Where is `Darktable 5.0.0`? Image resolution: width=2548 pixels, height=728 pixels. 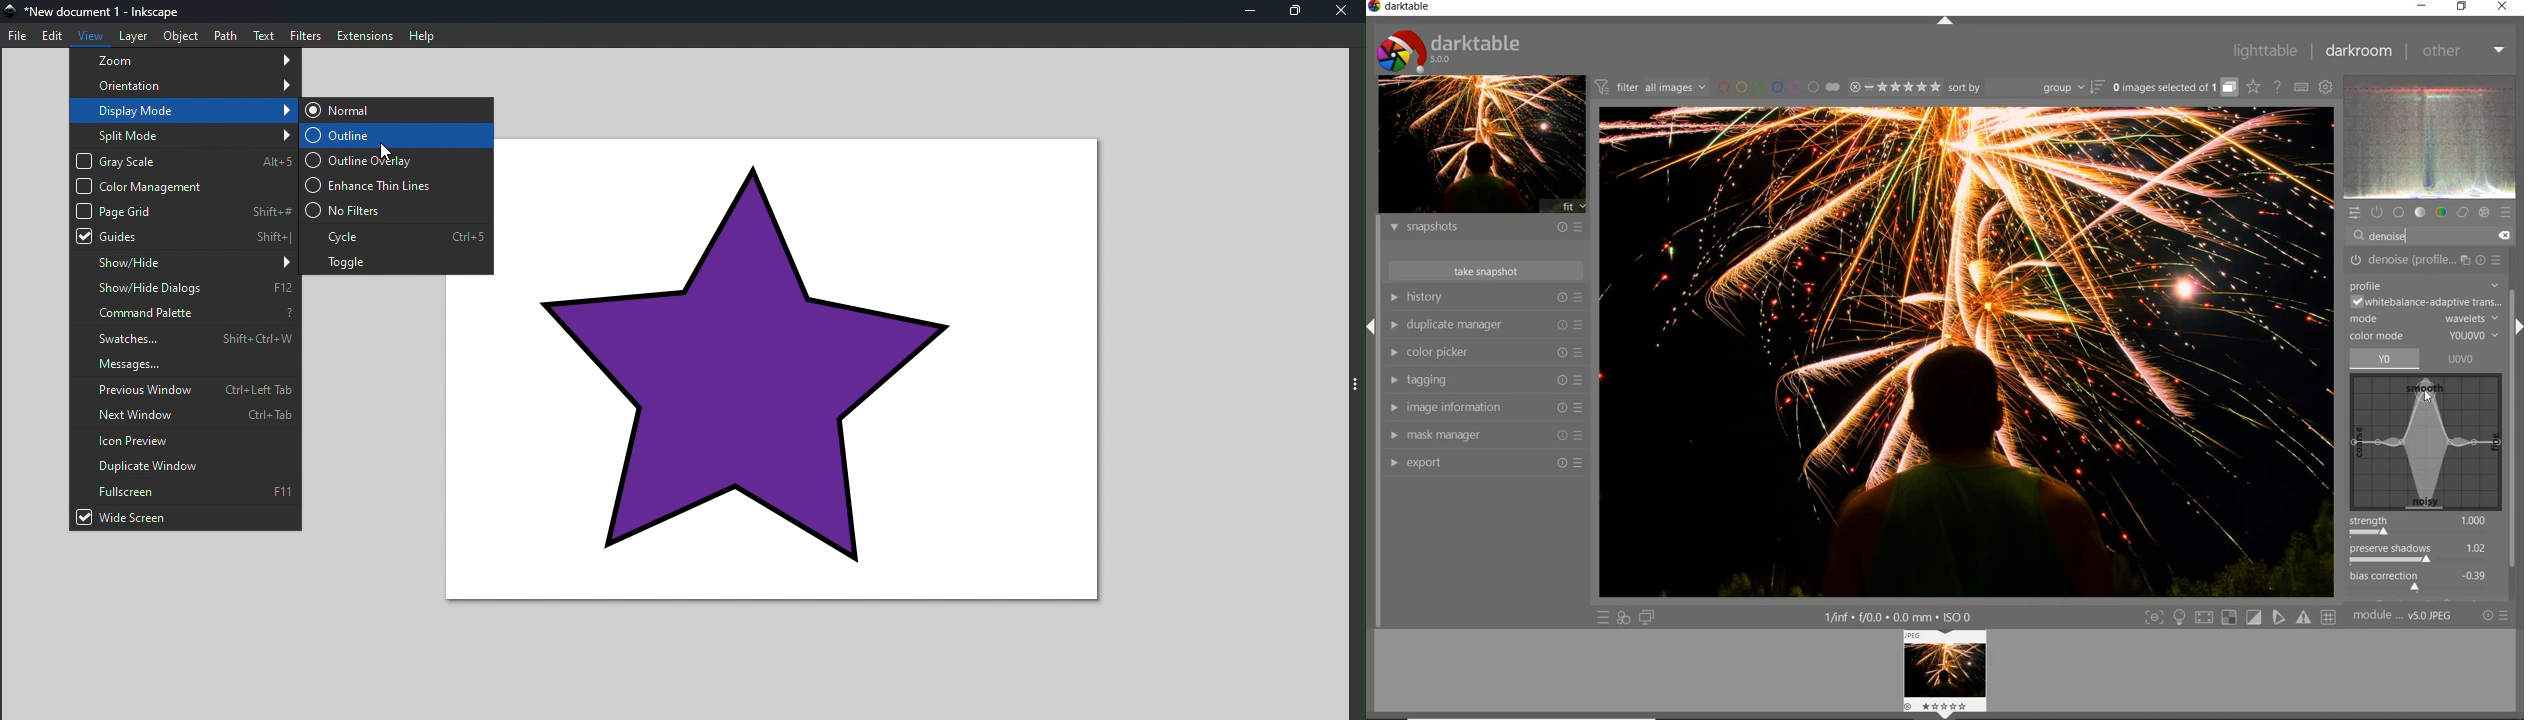 Darktable 5.0.0 is located at coordinates (1448, 50).